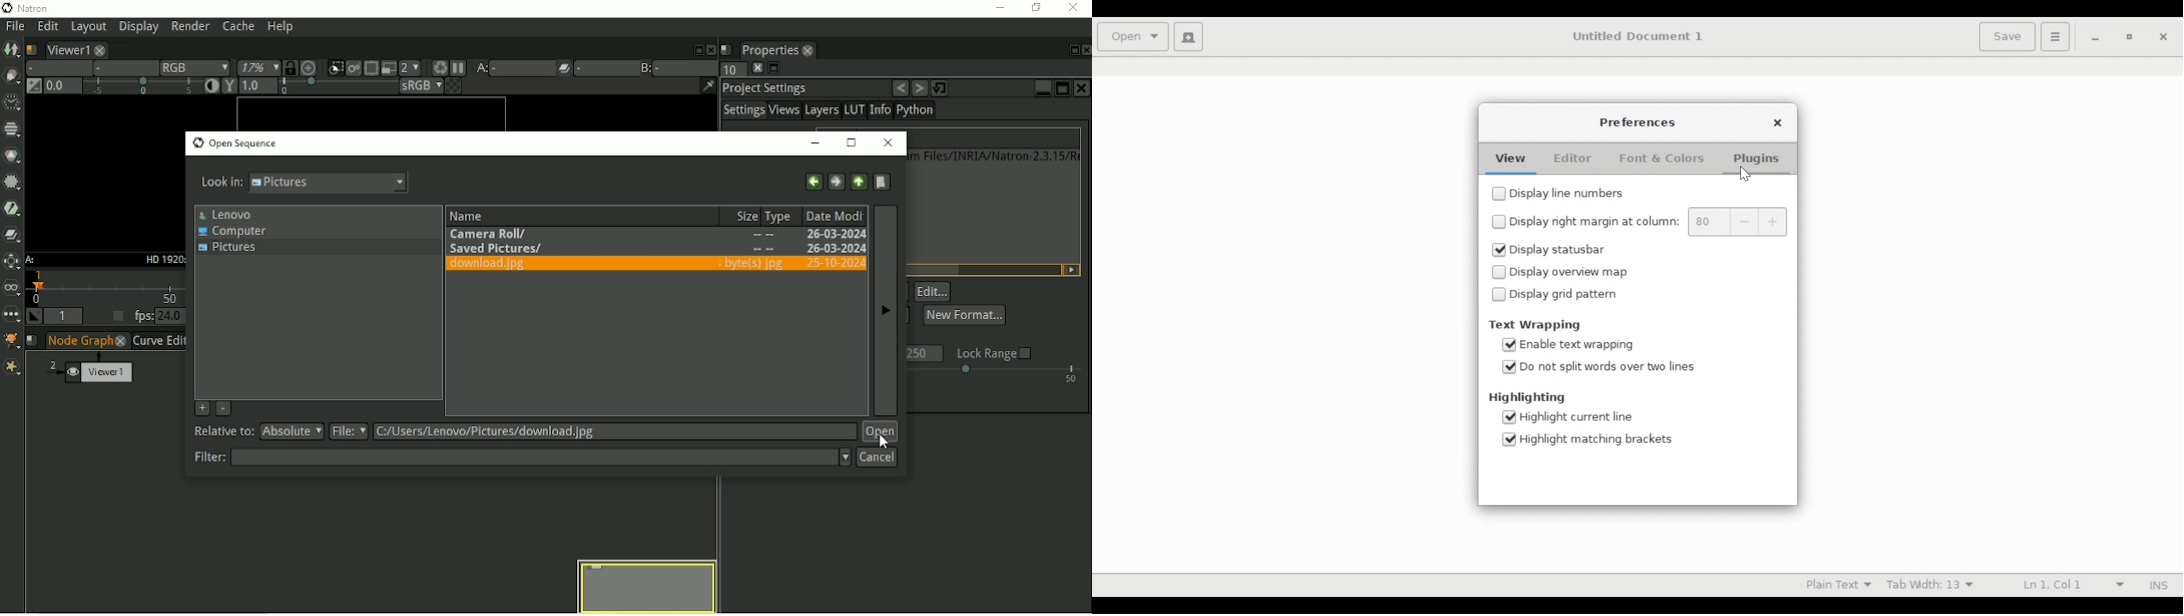 The width and height of the screenshot is (2184, 616). I want to click on 80, so click(1708, 222).